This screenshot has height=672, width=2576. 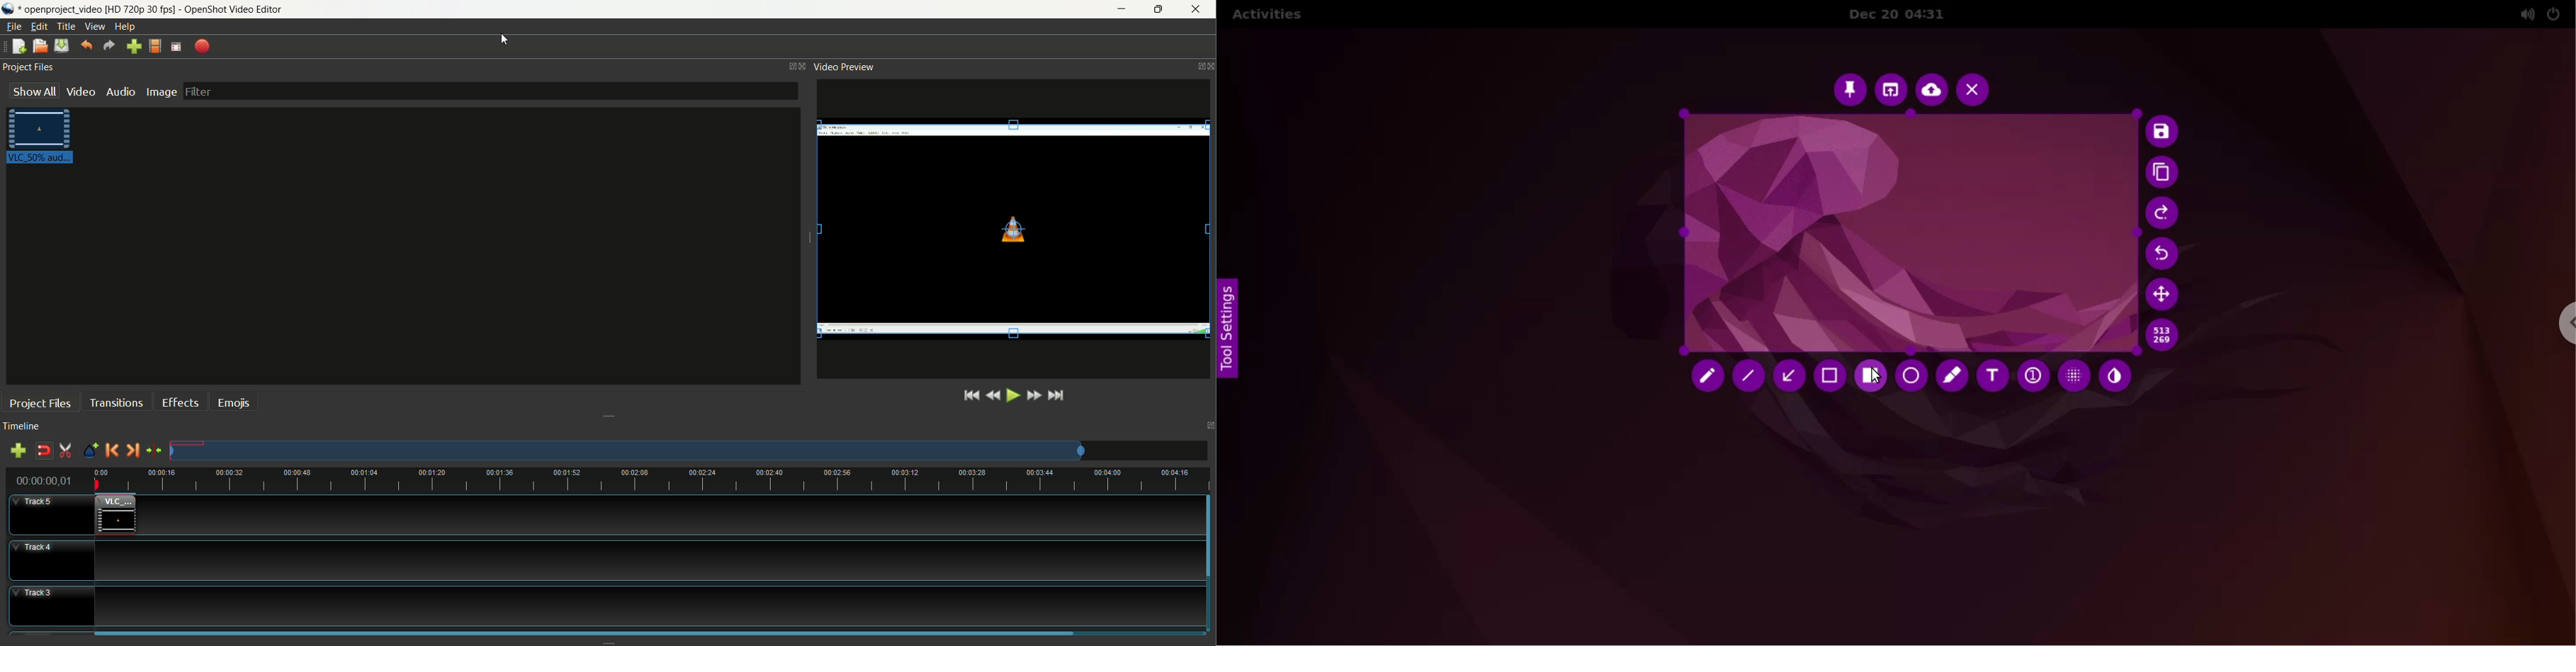 What do you see at coordinates (1160, 10) in the screenshot?
I see `maximize` at bounding box center [1160, 10].